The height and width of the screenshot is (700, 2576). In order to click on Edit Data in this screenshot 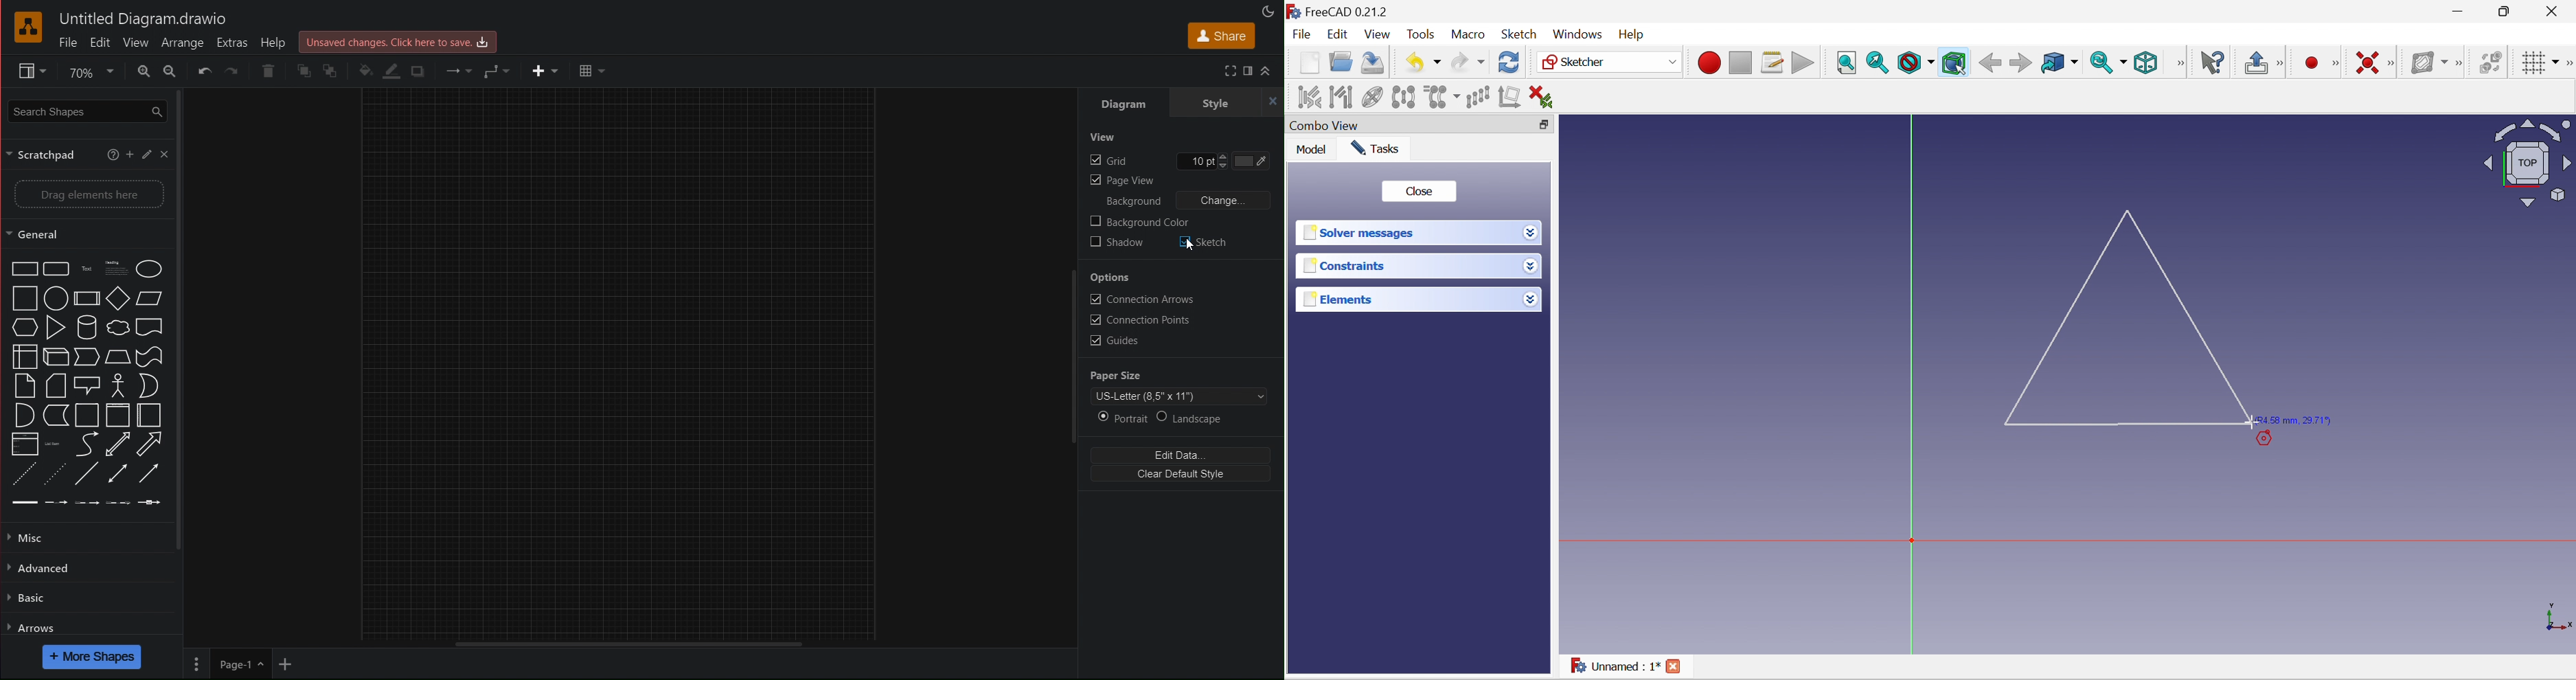, I will do `click(1184, 454)`.